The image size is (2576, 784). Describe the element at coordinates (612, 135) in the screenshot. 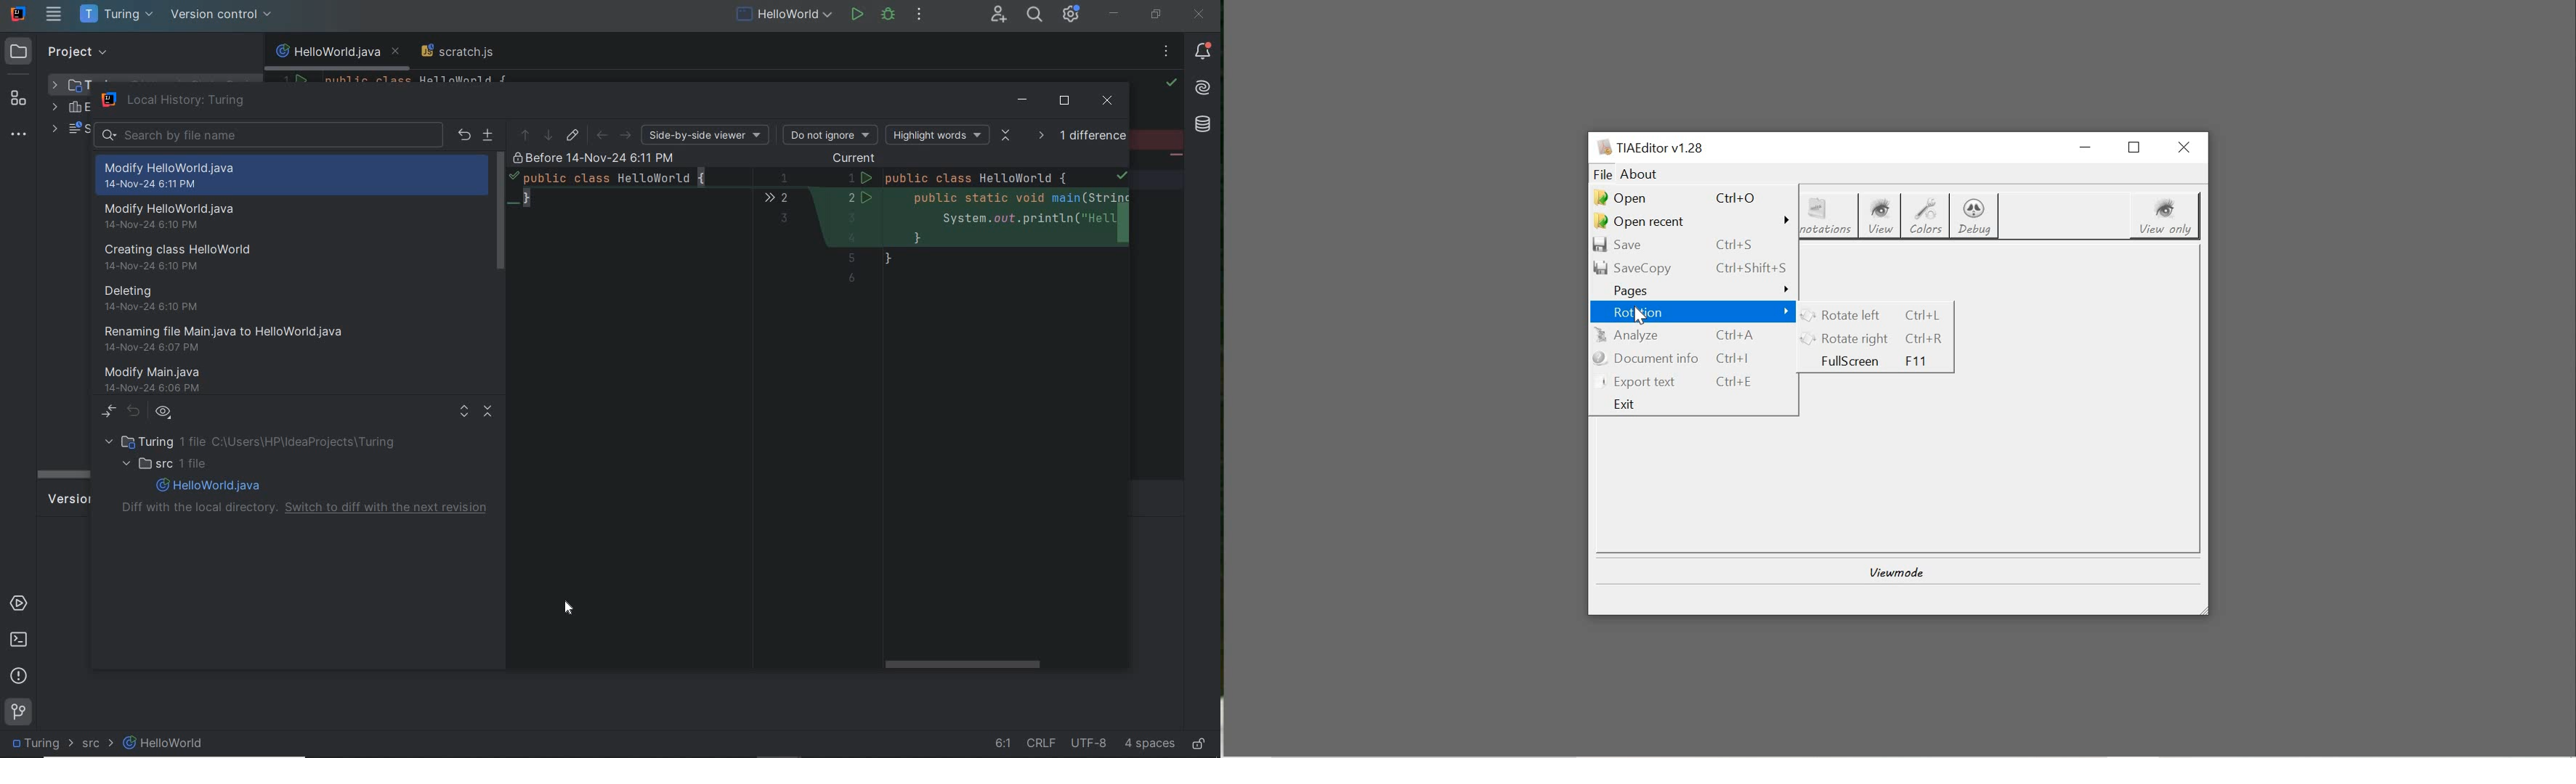

I see `back or forward` at that location.